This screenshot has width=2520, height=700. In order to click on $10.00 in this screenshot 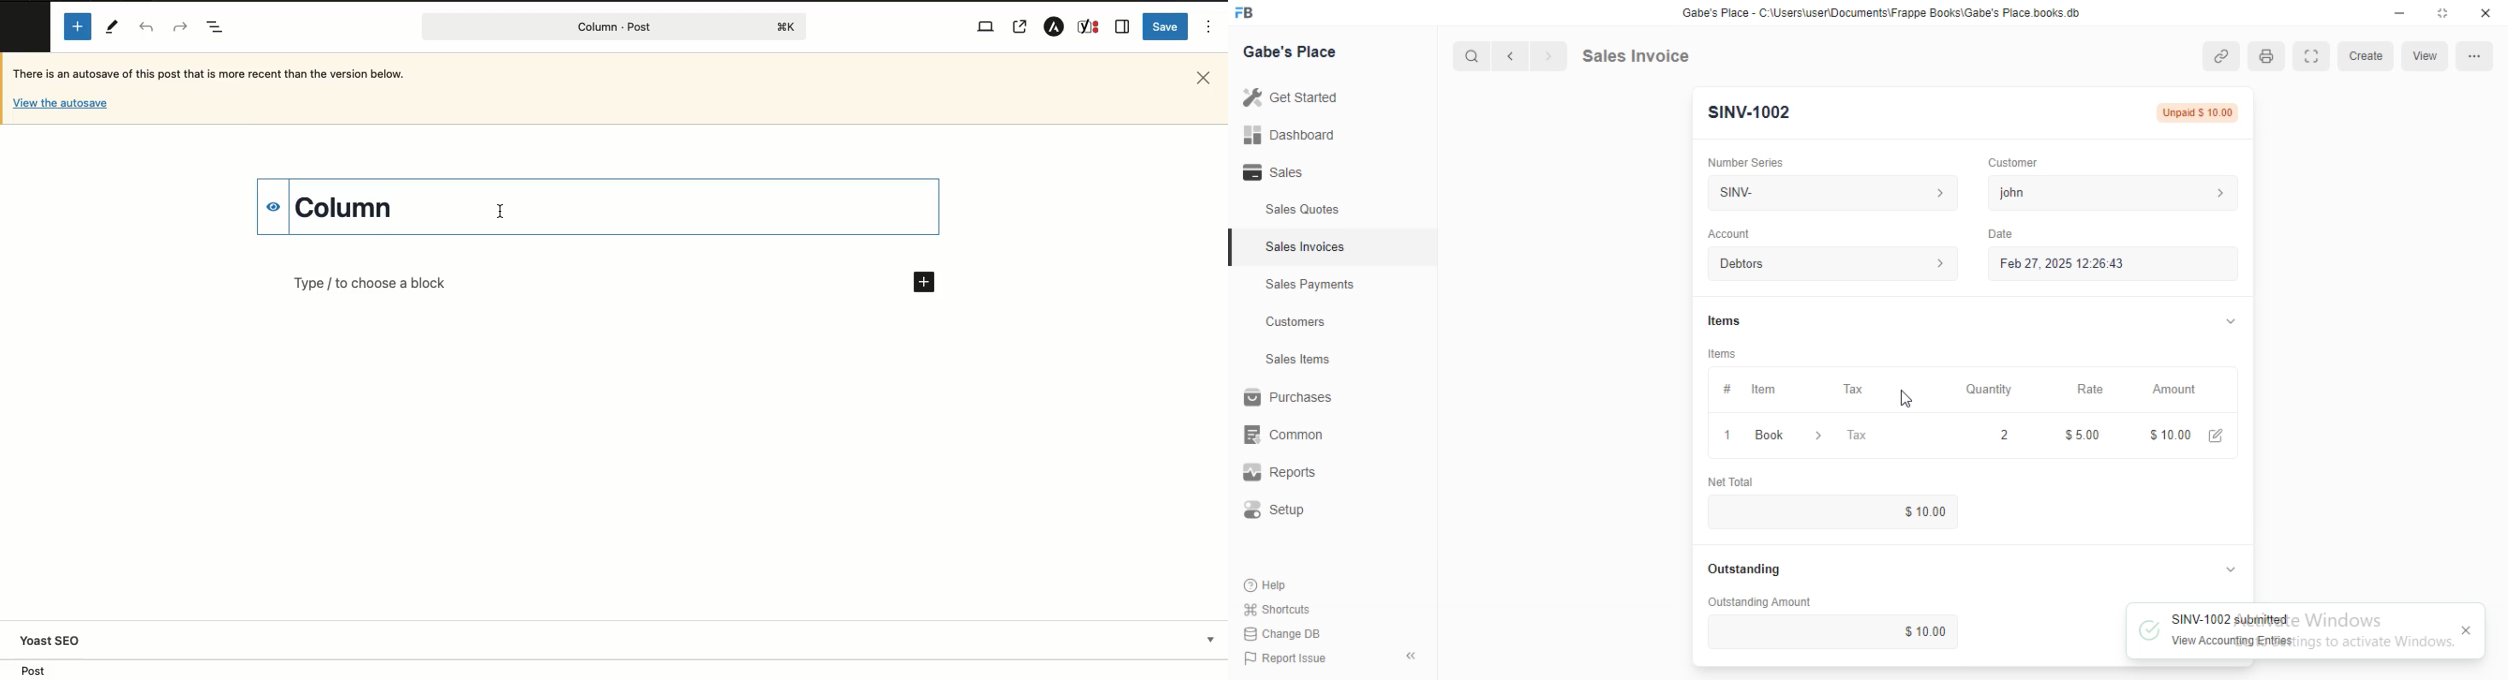, I will do `click(1931, 630)`.